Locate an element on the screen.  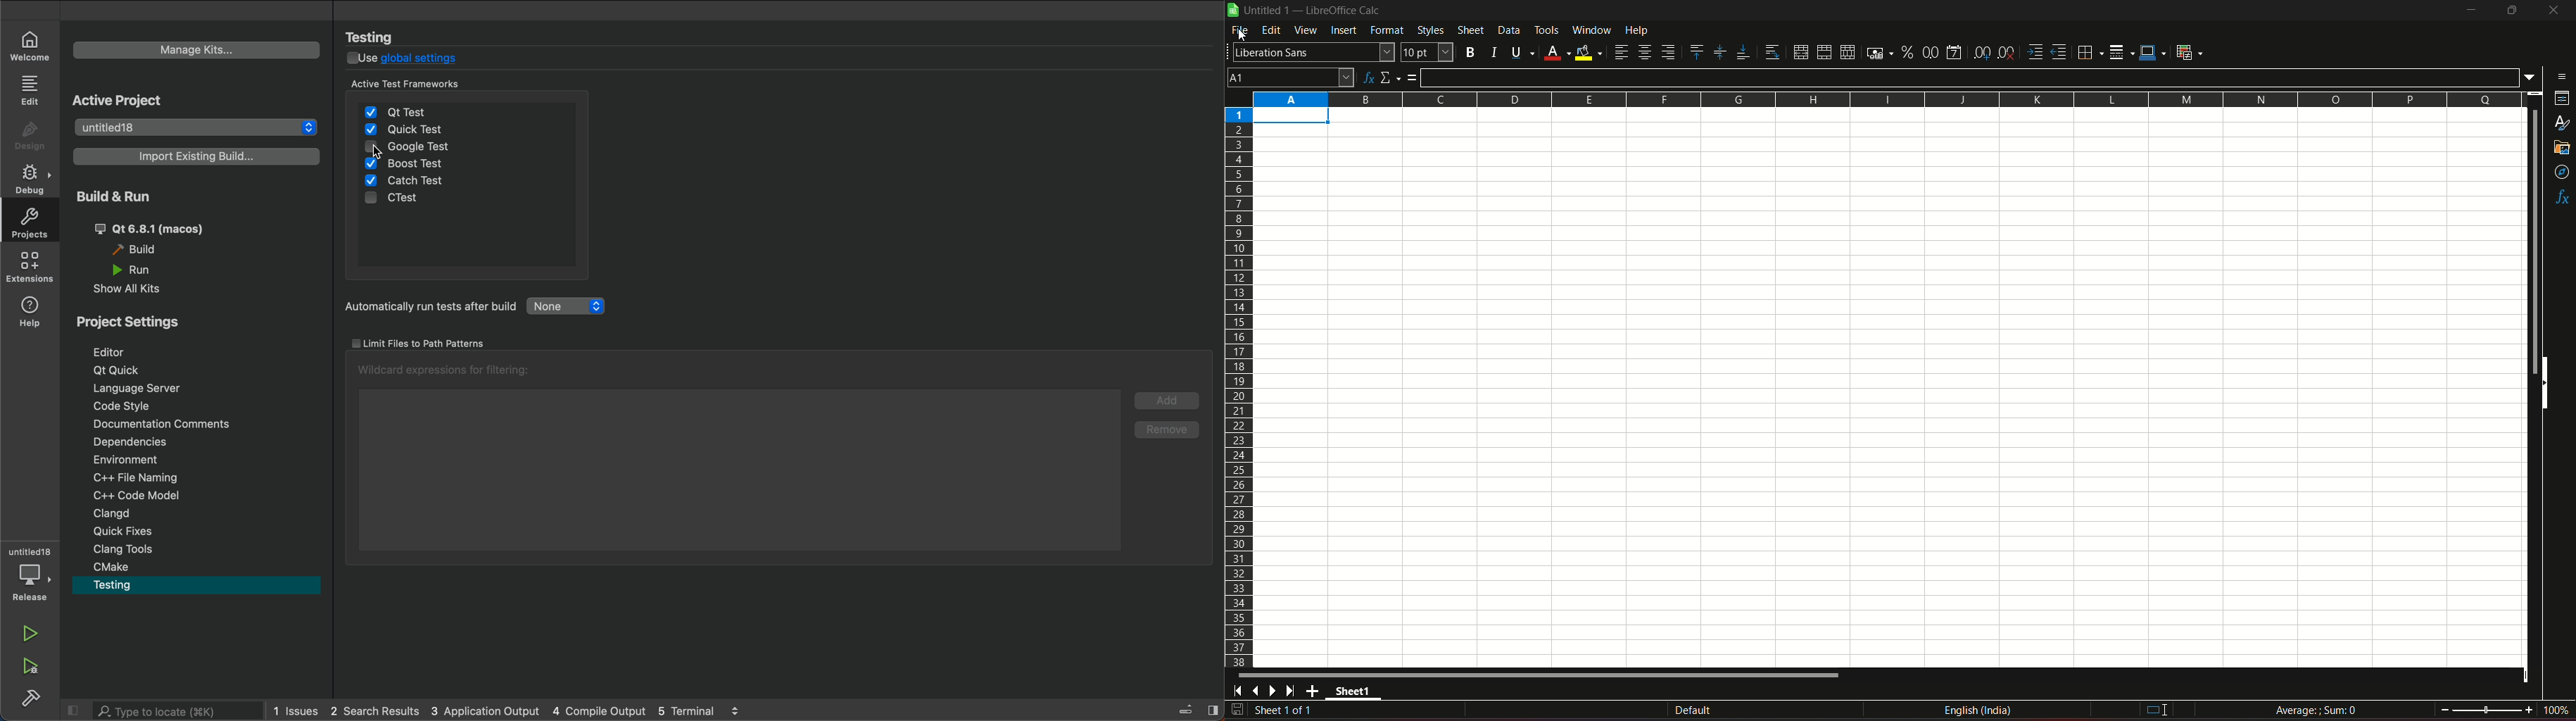
previous sheet is located at coordinates (1257, 692).